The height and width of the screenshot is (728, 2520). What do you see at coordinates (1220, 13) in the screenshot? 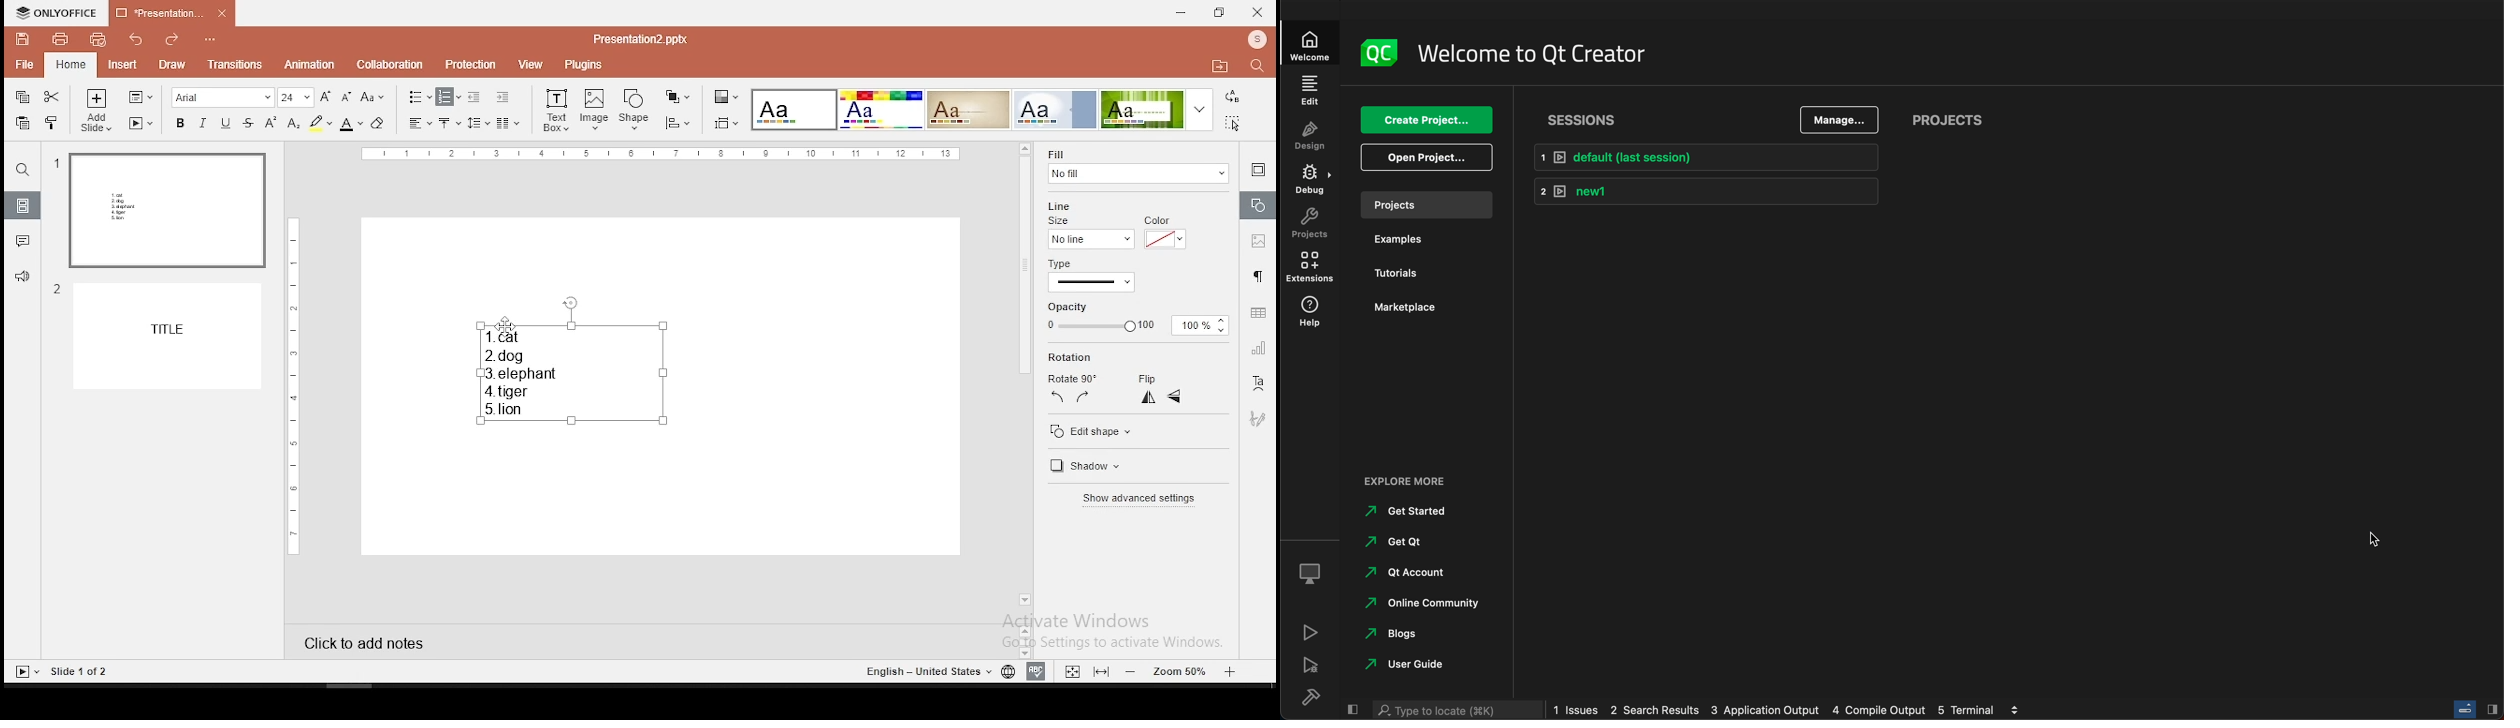
I see `restore` at bounding box center [1220, 13].